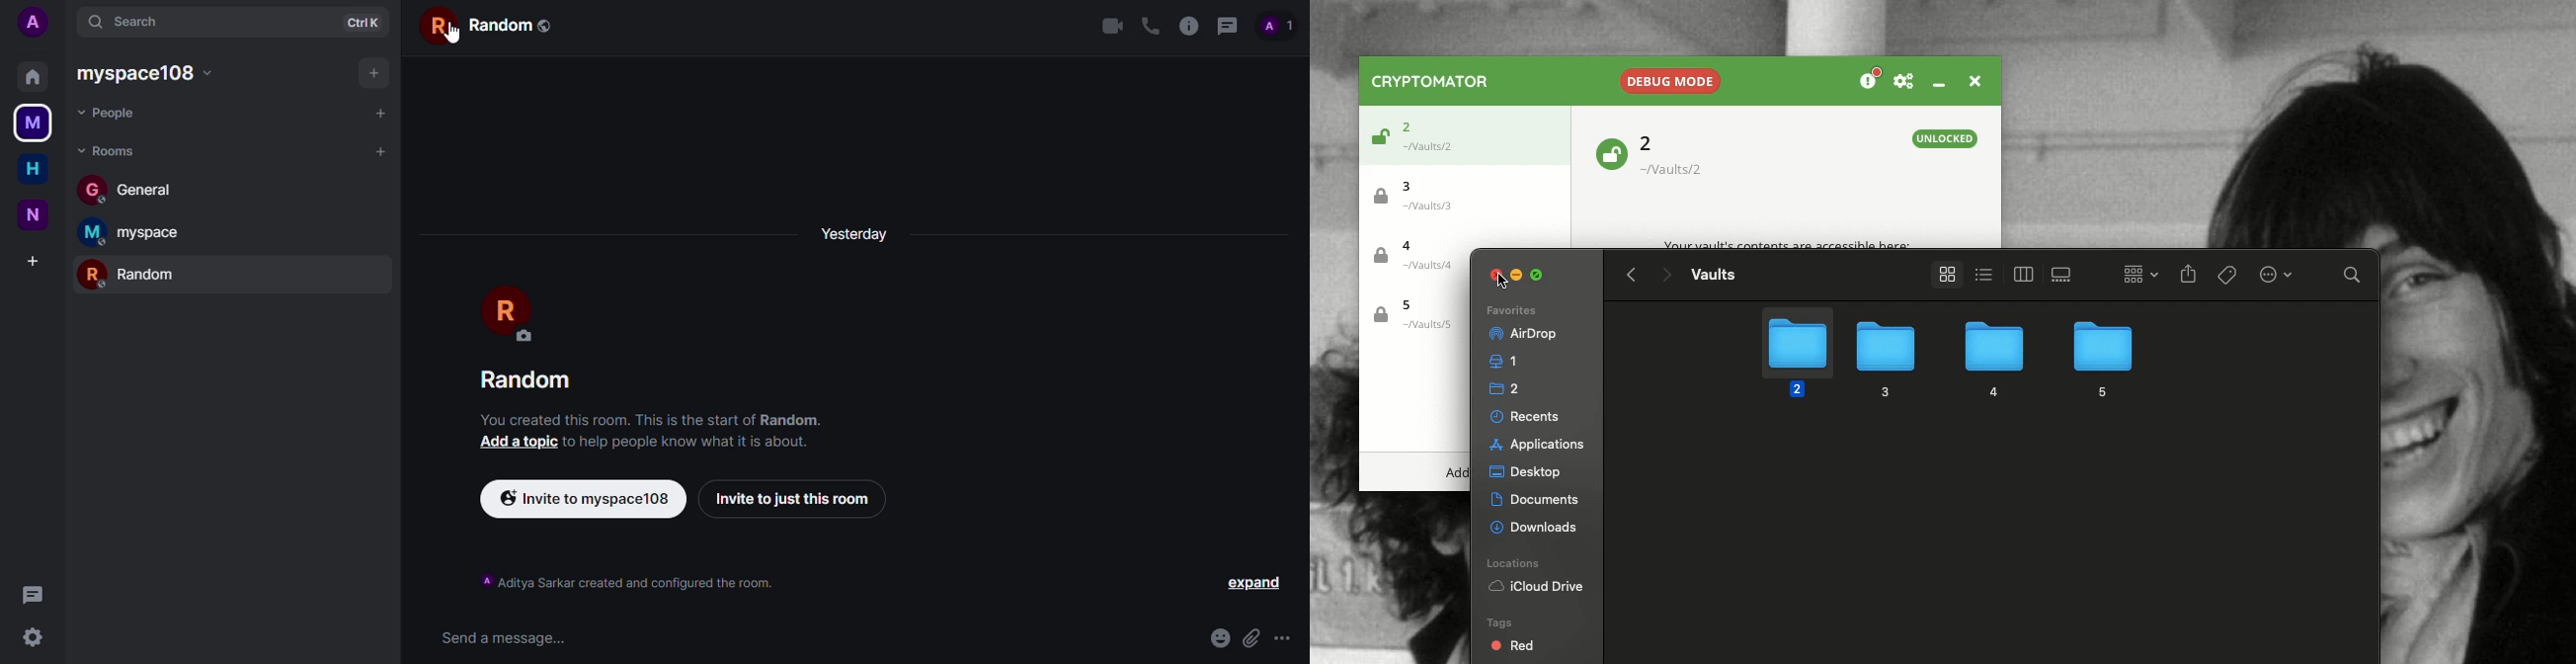 This screenshot has width=2576, height=672. What do you see at coordinates (1532, 529) in the screenshot?
I see `Locations` at bounding box center [1532, 529].